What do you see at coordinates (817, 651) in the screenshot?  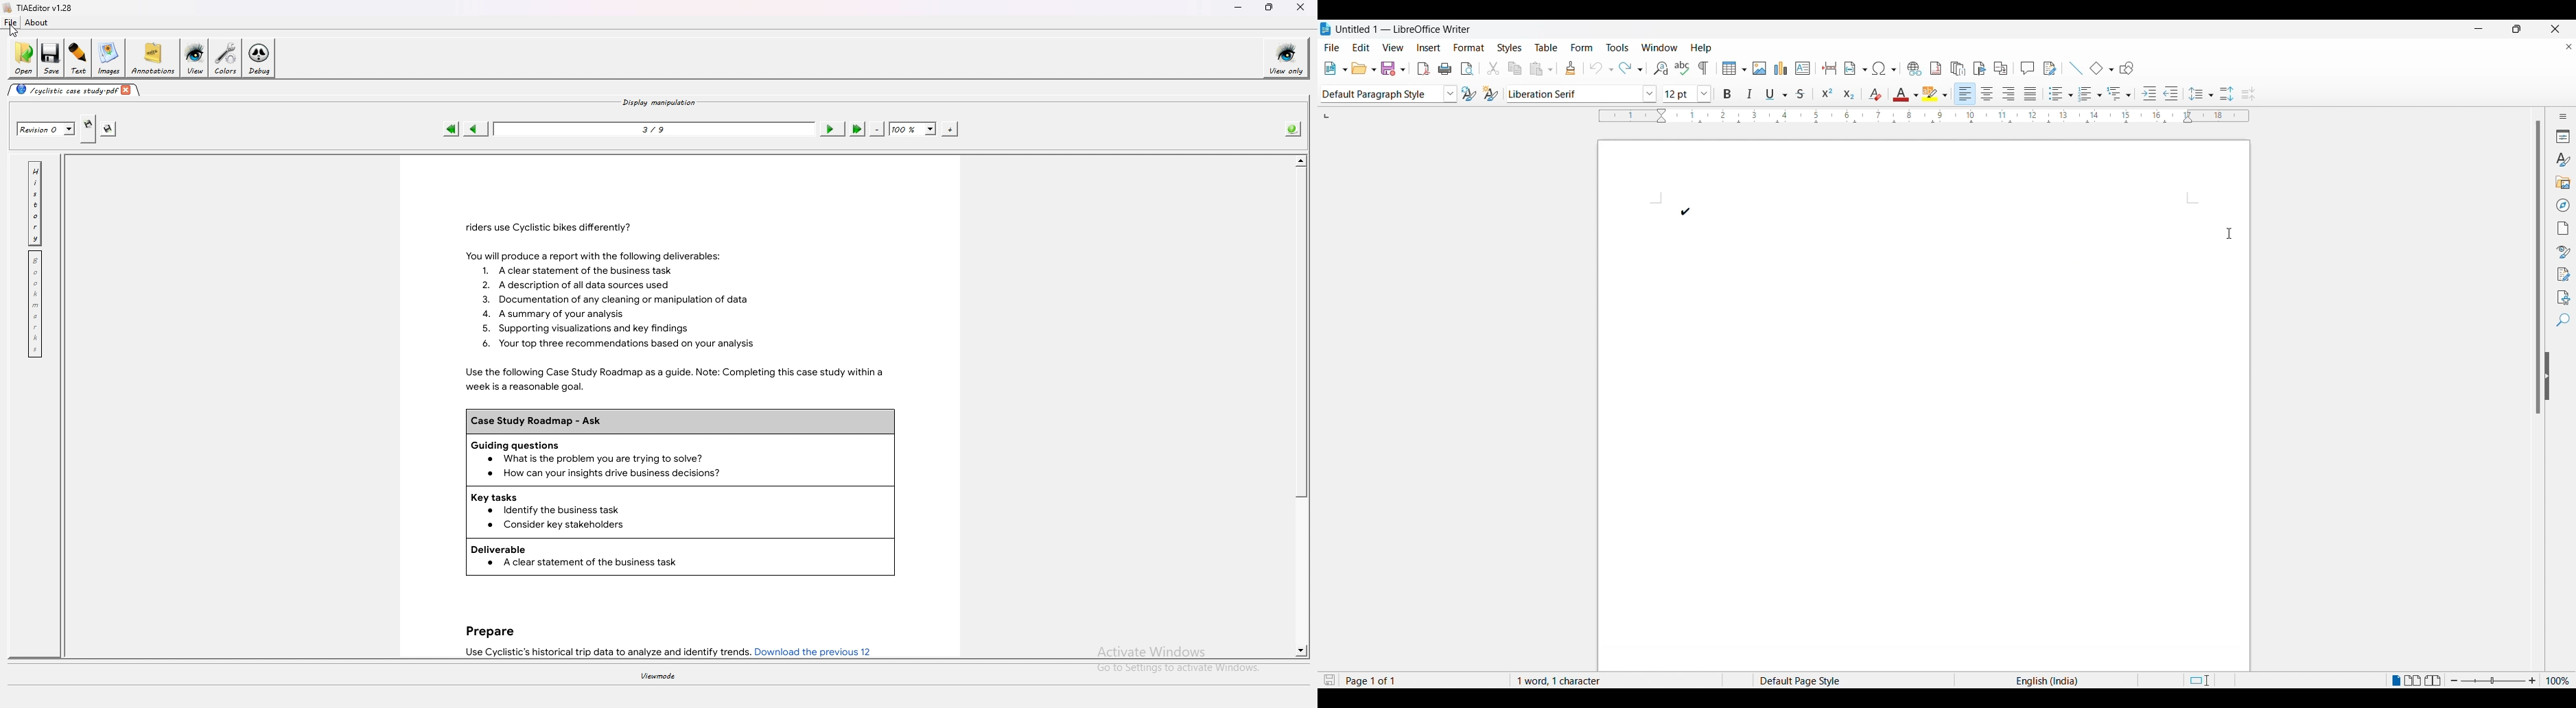 I see `Download the previous 12` at bounding box center [817, 651].